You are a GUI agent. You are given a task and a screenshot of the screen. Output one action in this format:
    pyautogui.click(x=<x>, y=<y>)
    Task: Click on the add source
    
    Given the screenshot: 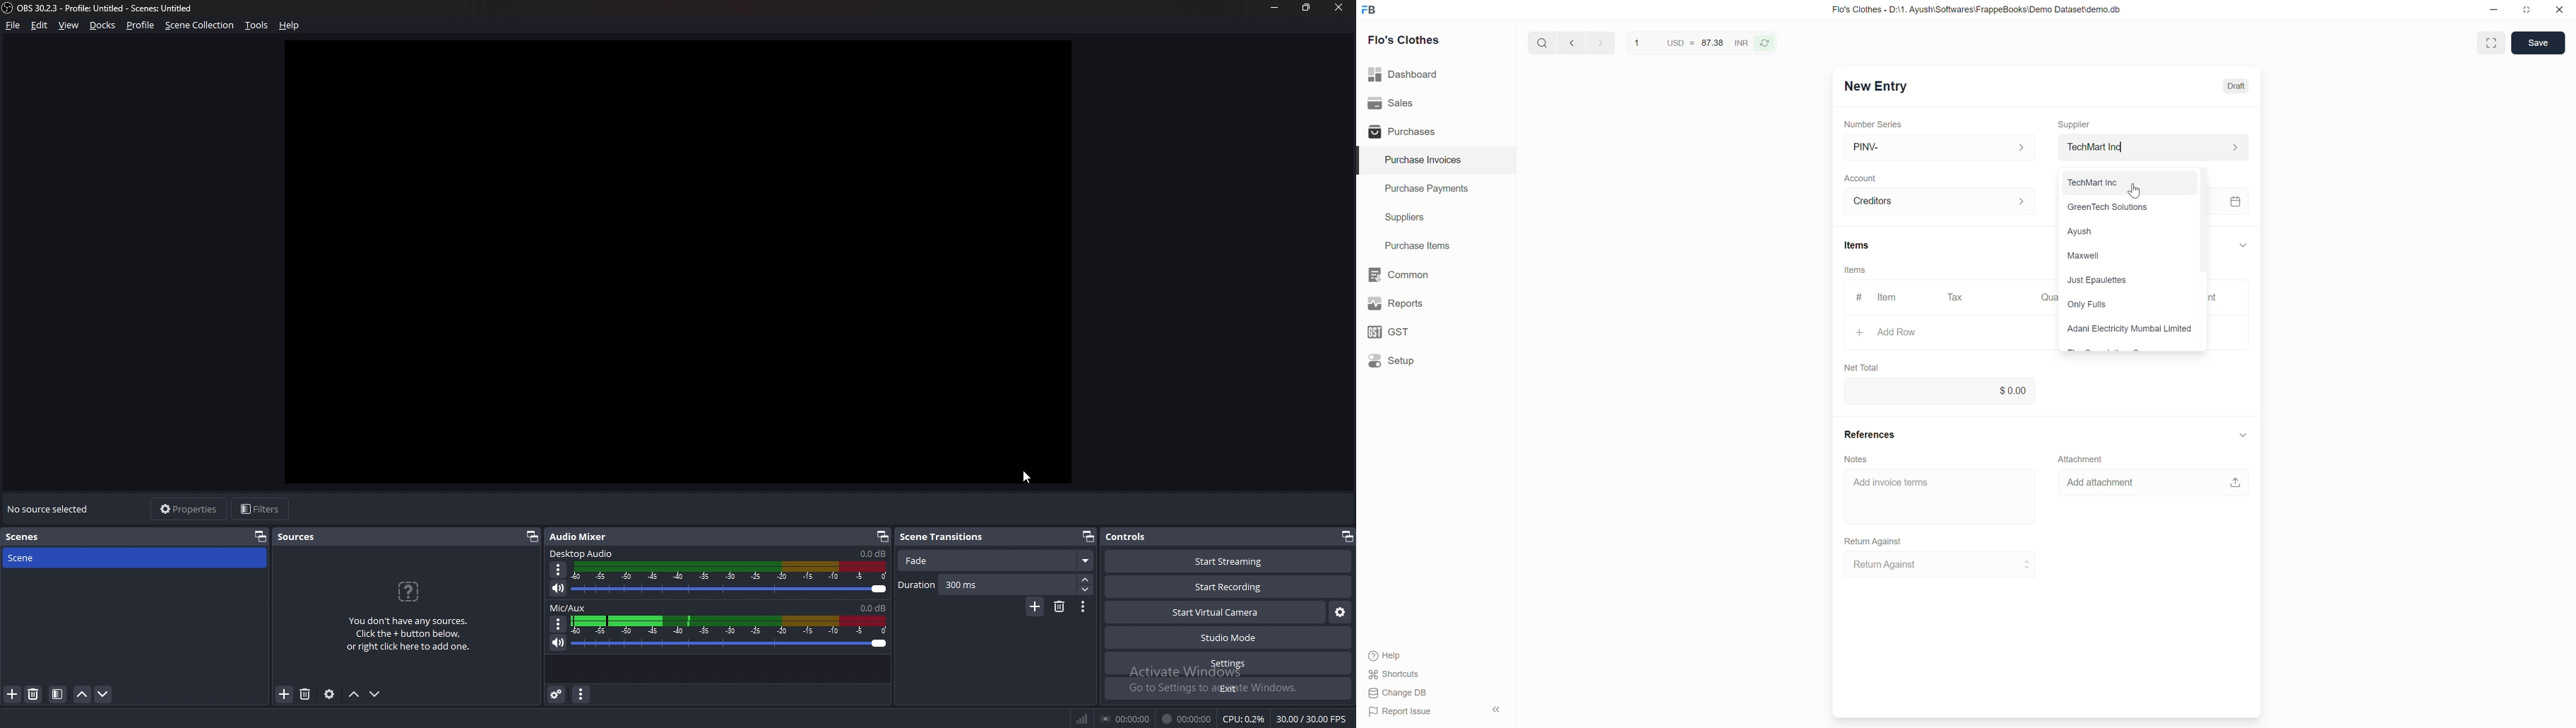 What is the action you would take?
    pyautogui.click(x=283, y=695)
    